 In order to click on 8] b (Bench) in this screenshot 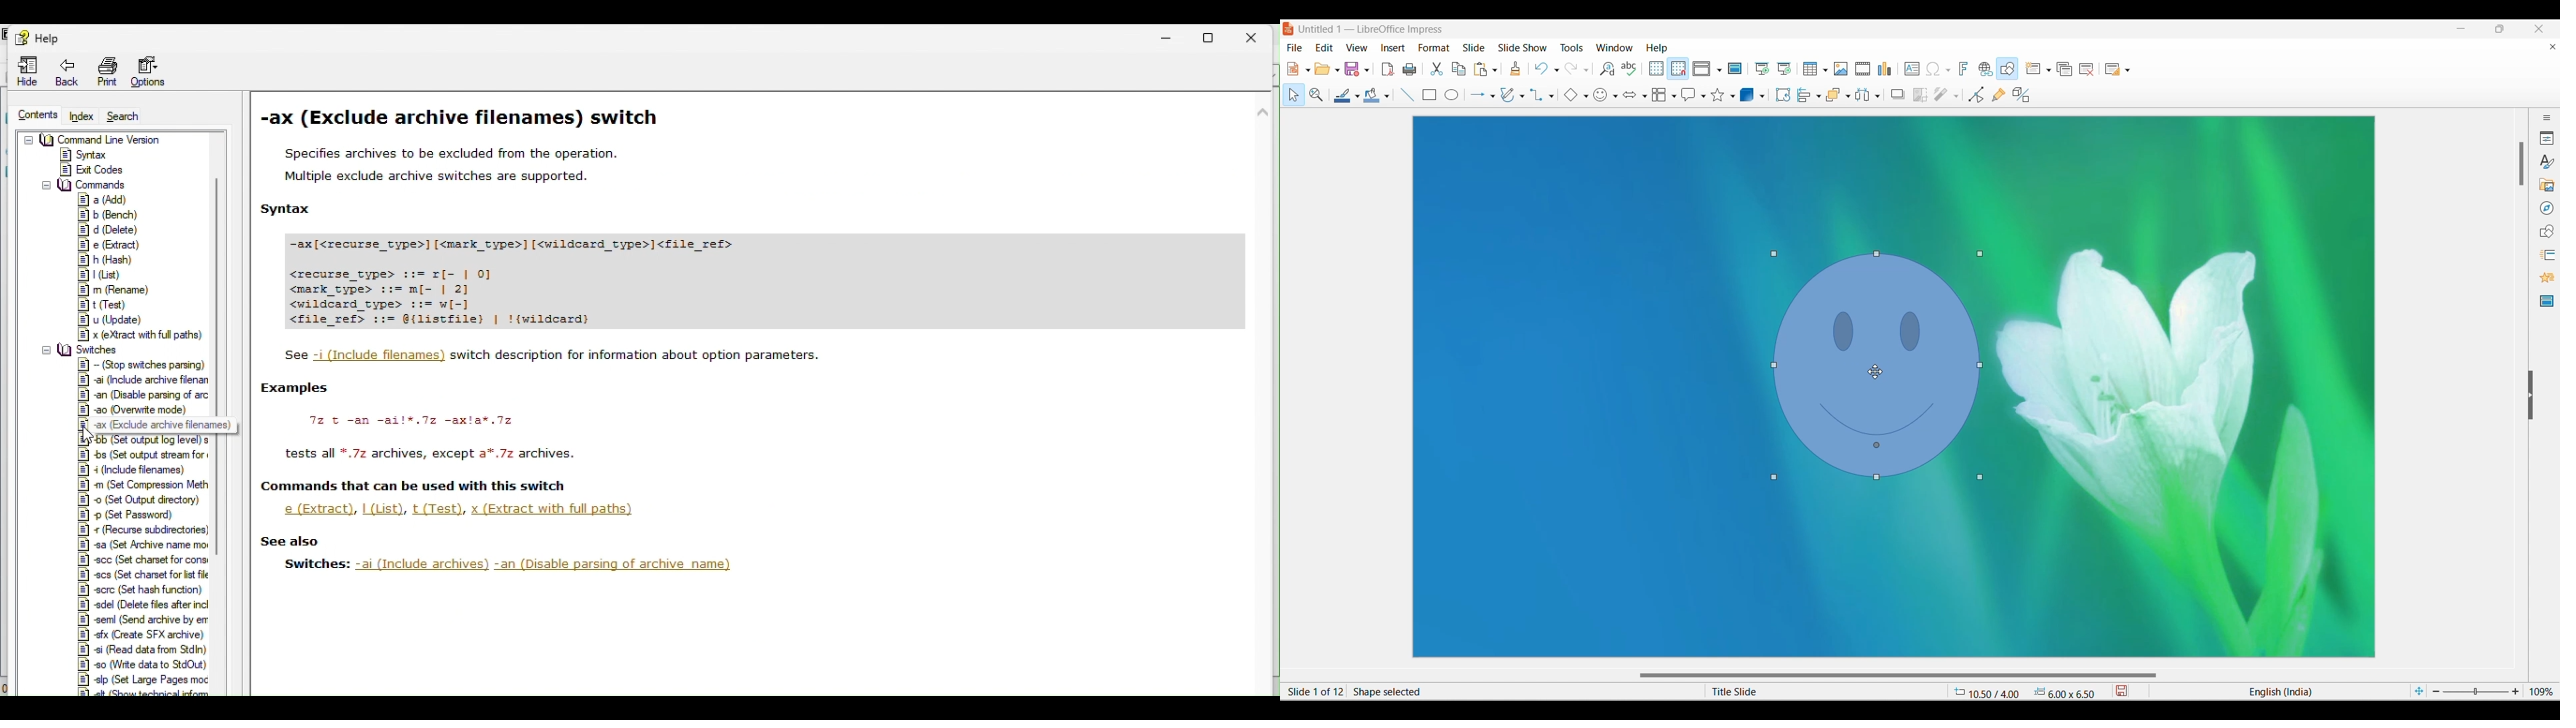, I will do `click(107, 215)`.